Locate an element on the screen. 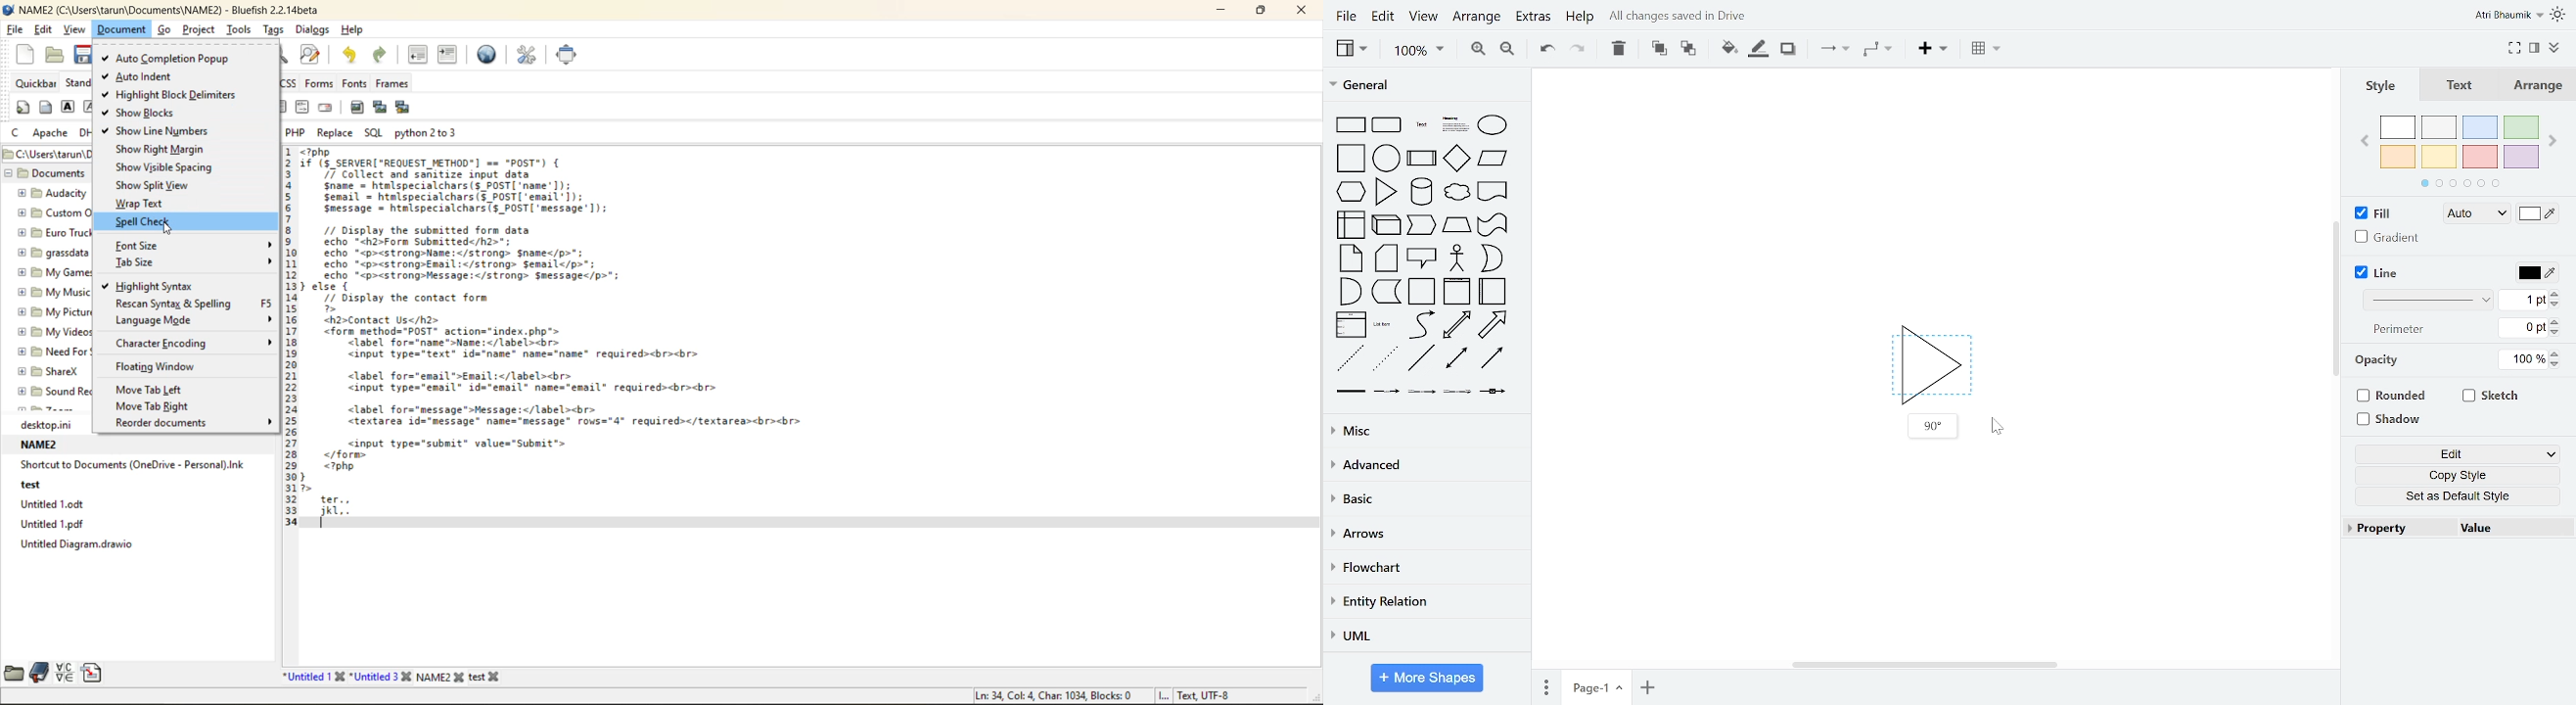  view is located at coordinates (77, 29).